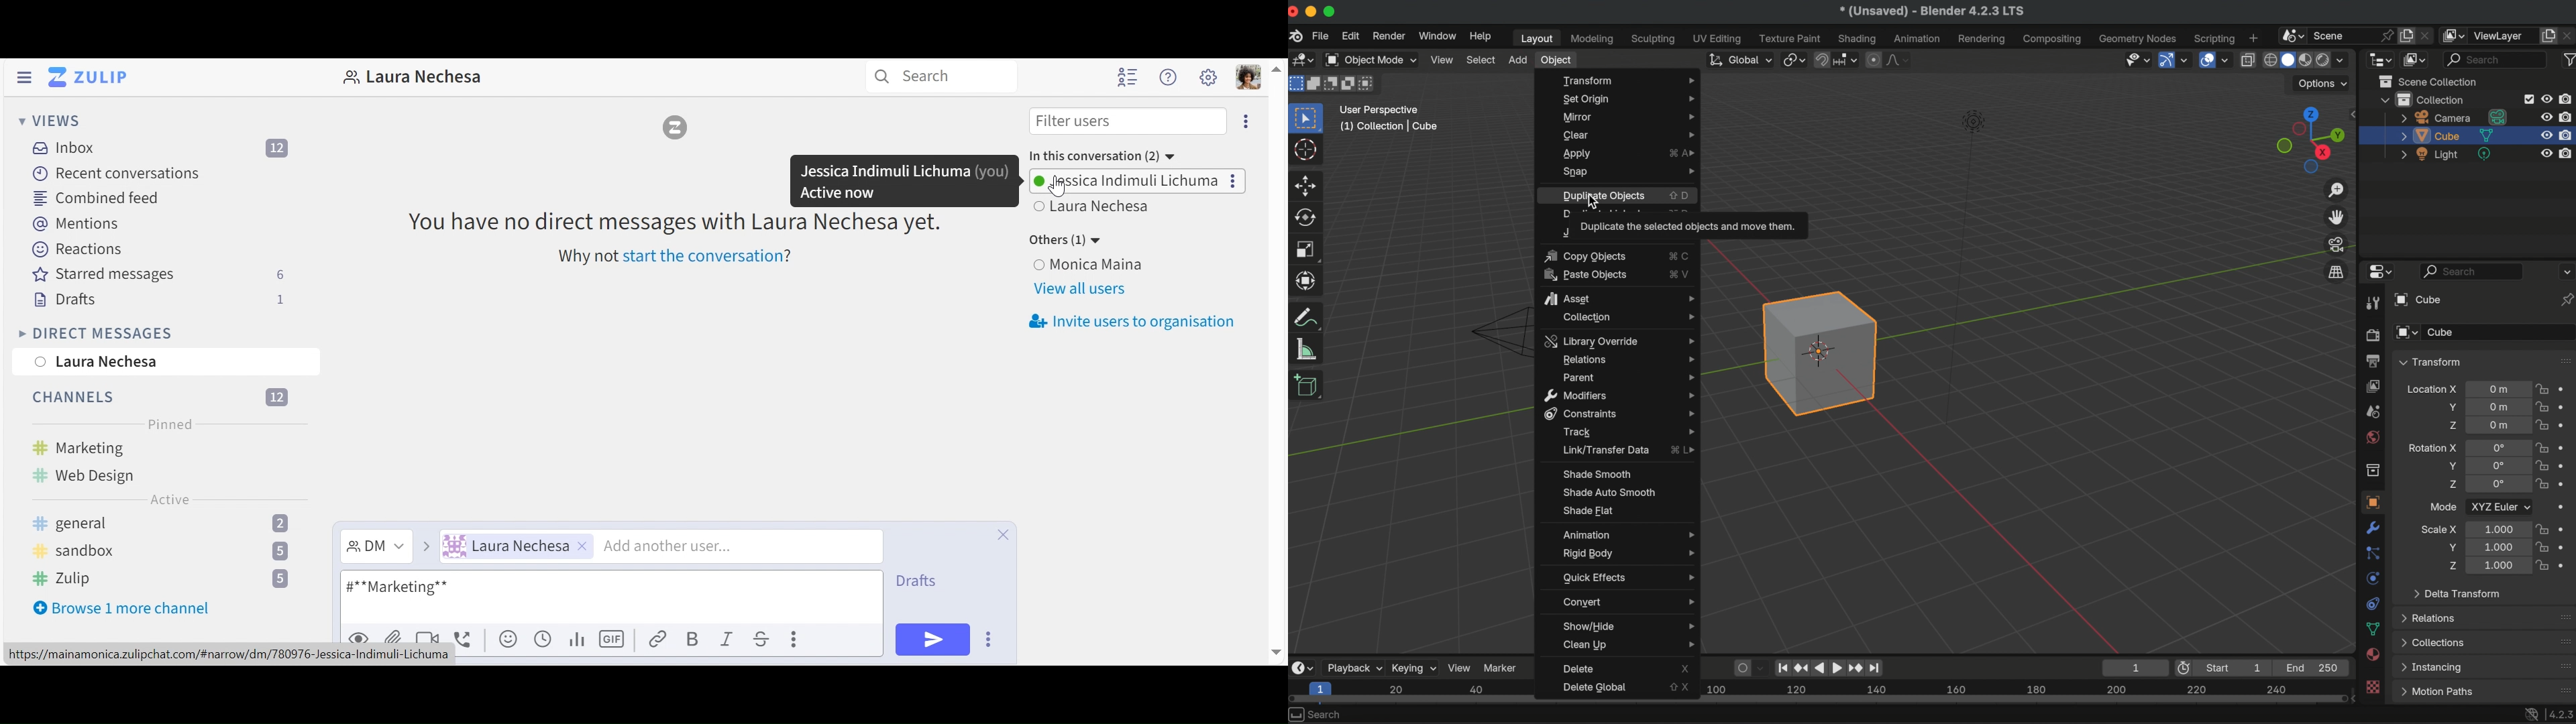 The height and width of the screenshot is (728, 2576). I want to click on animate property, so click(2565, 509).